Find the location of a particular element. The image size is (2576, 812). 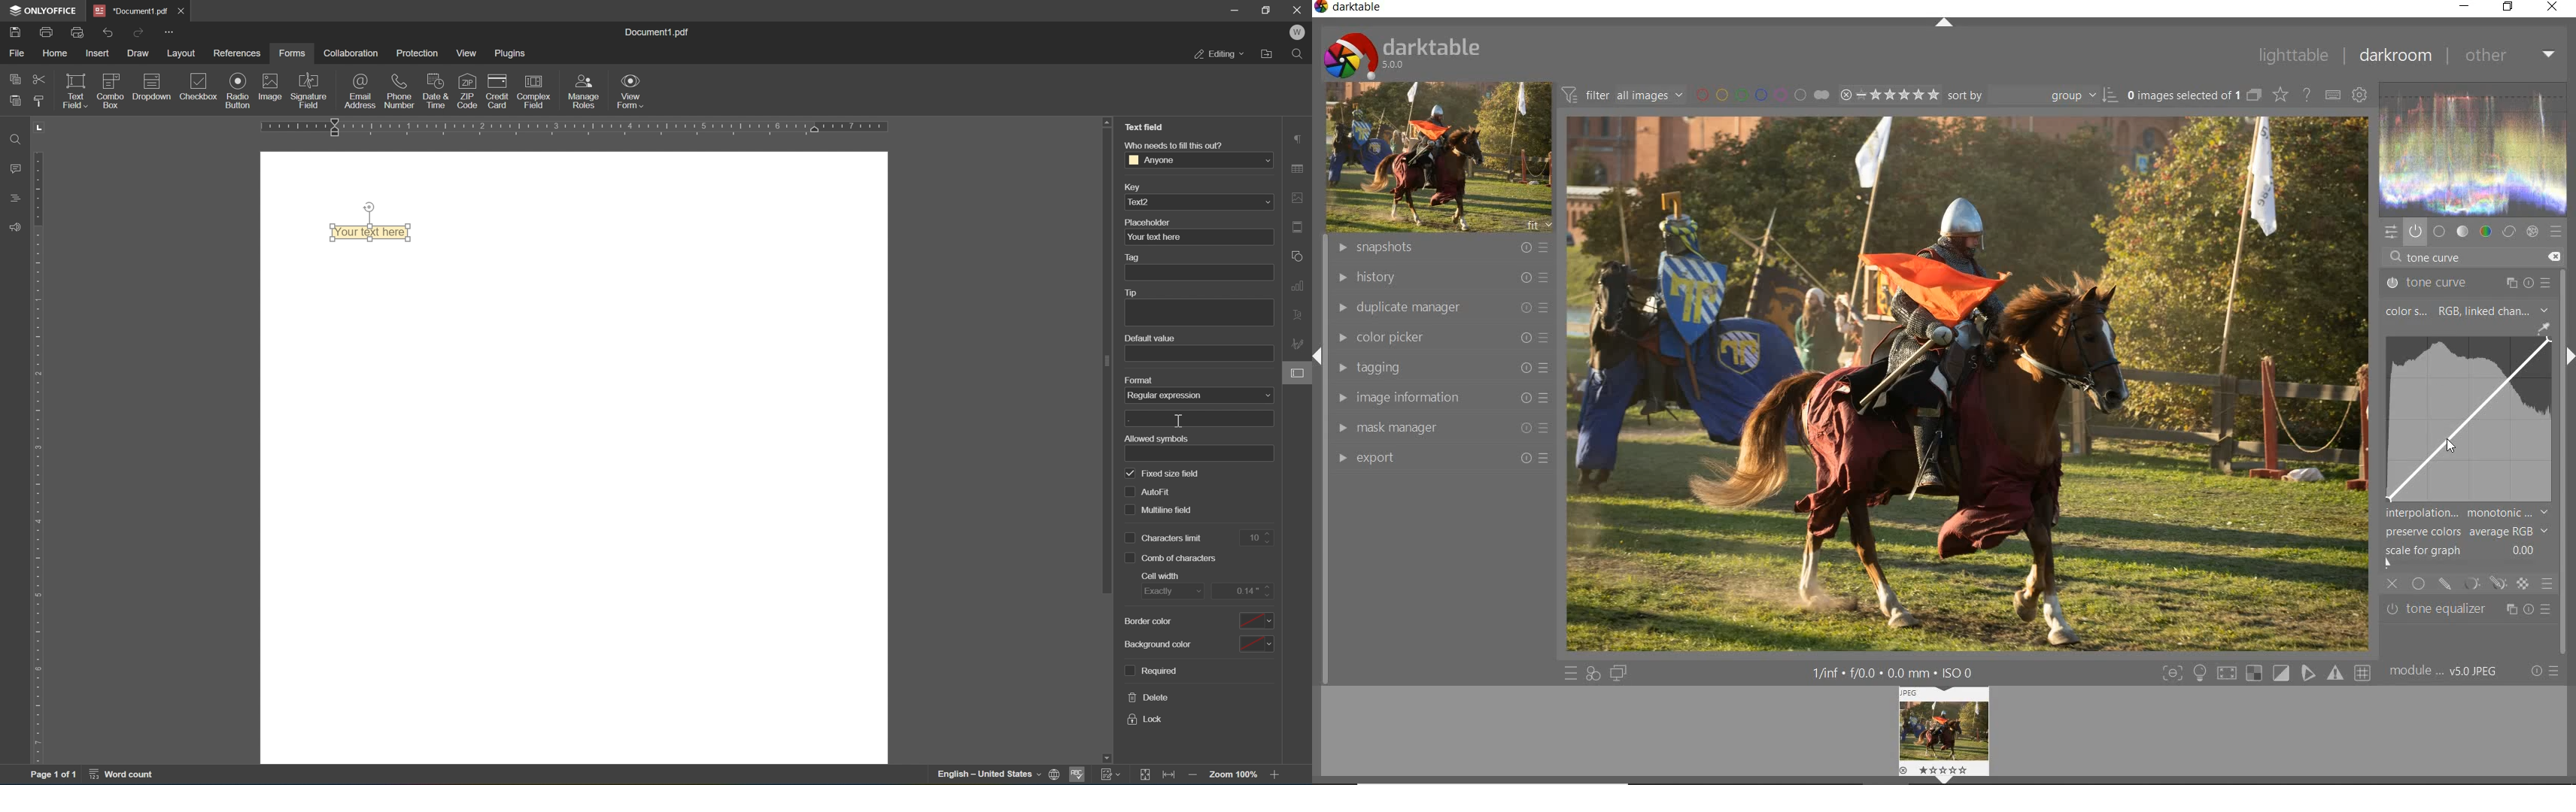

image information is located at coordinates (1439, 398).